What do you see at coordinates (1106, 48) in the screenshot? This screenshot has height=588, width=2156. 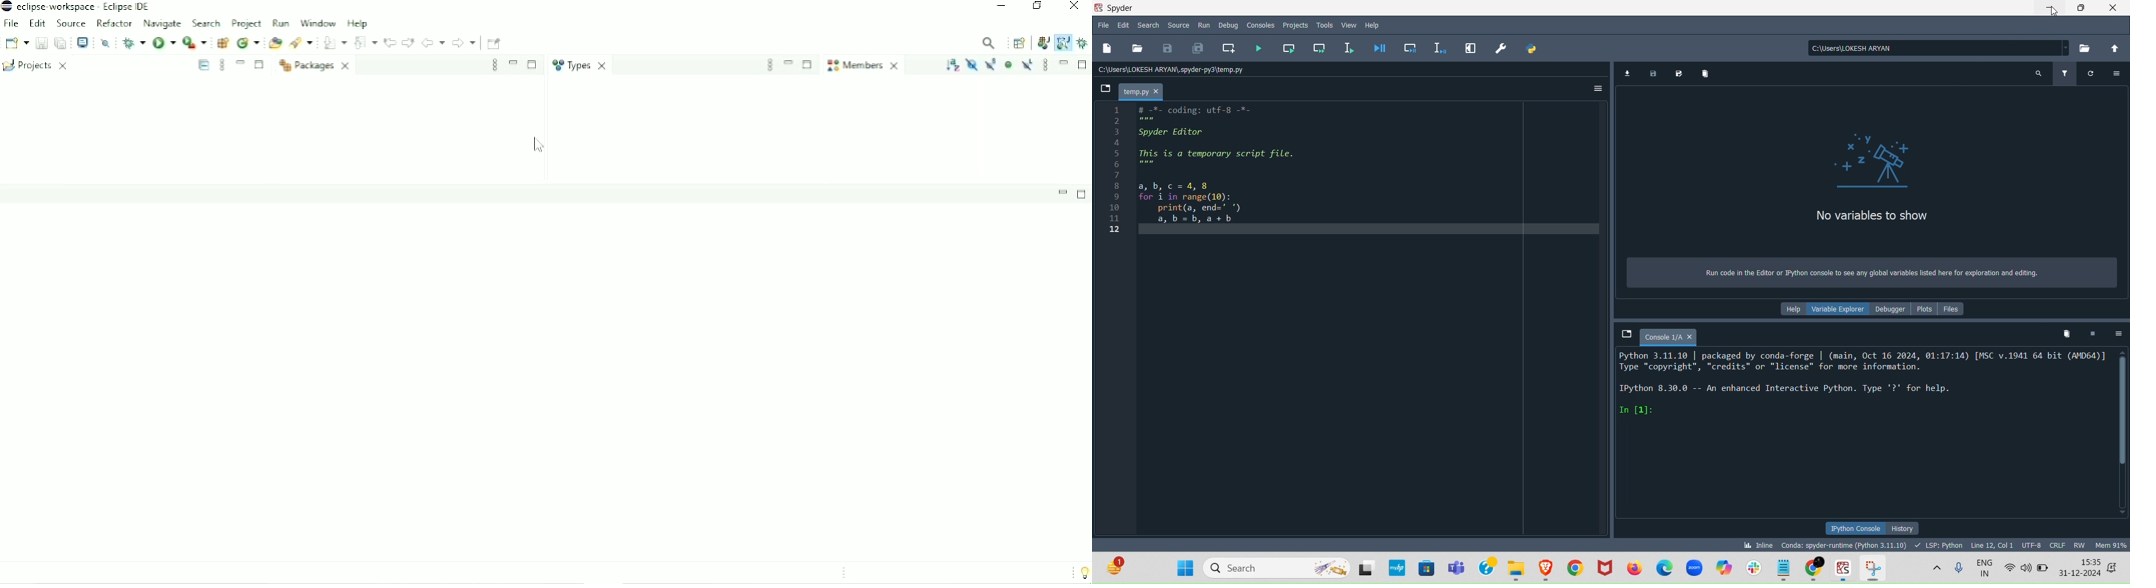 I see `New file (Ctrl + N)` at bounding box center [1106, 48].